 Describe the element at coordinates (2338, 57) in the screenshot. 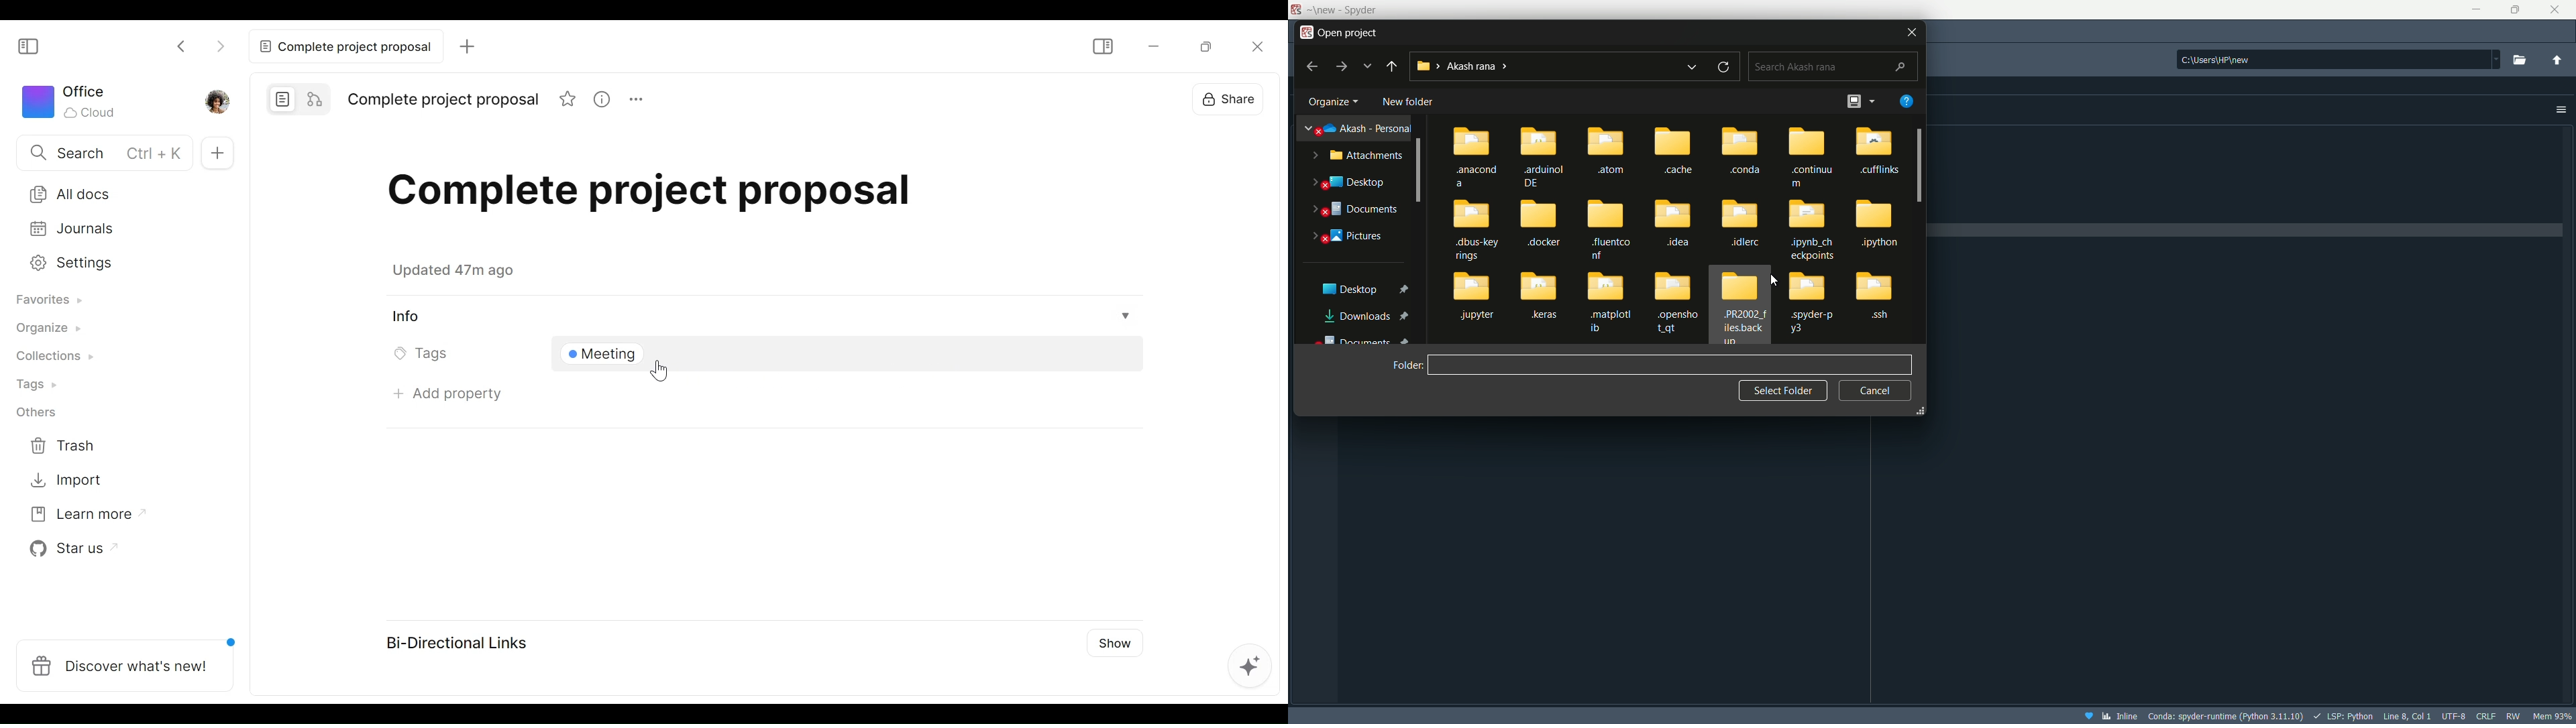

I see `file directory` at that location.